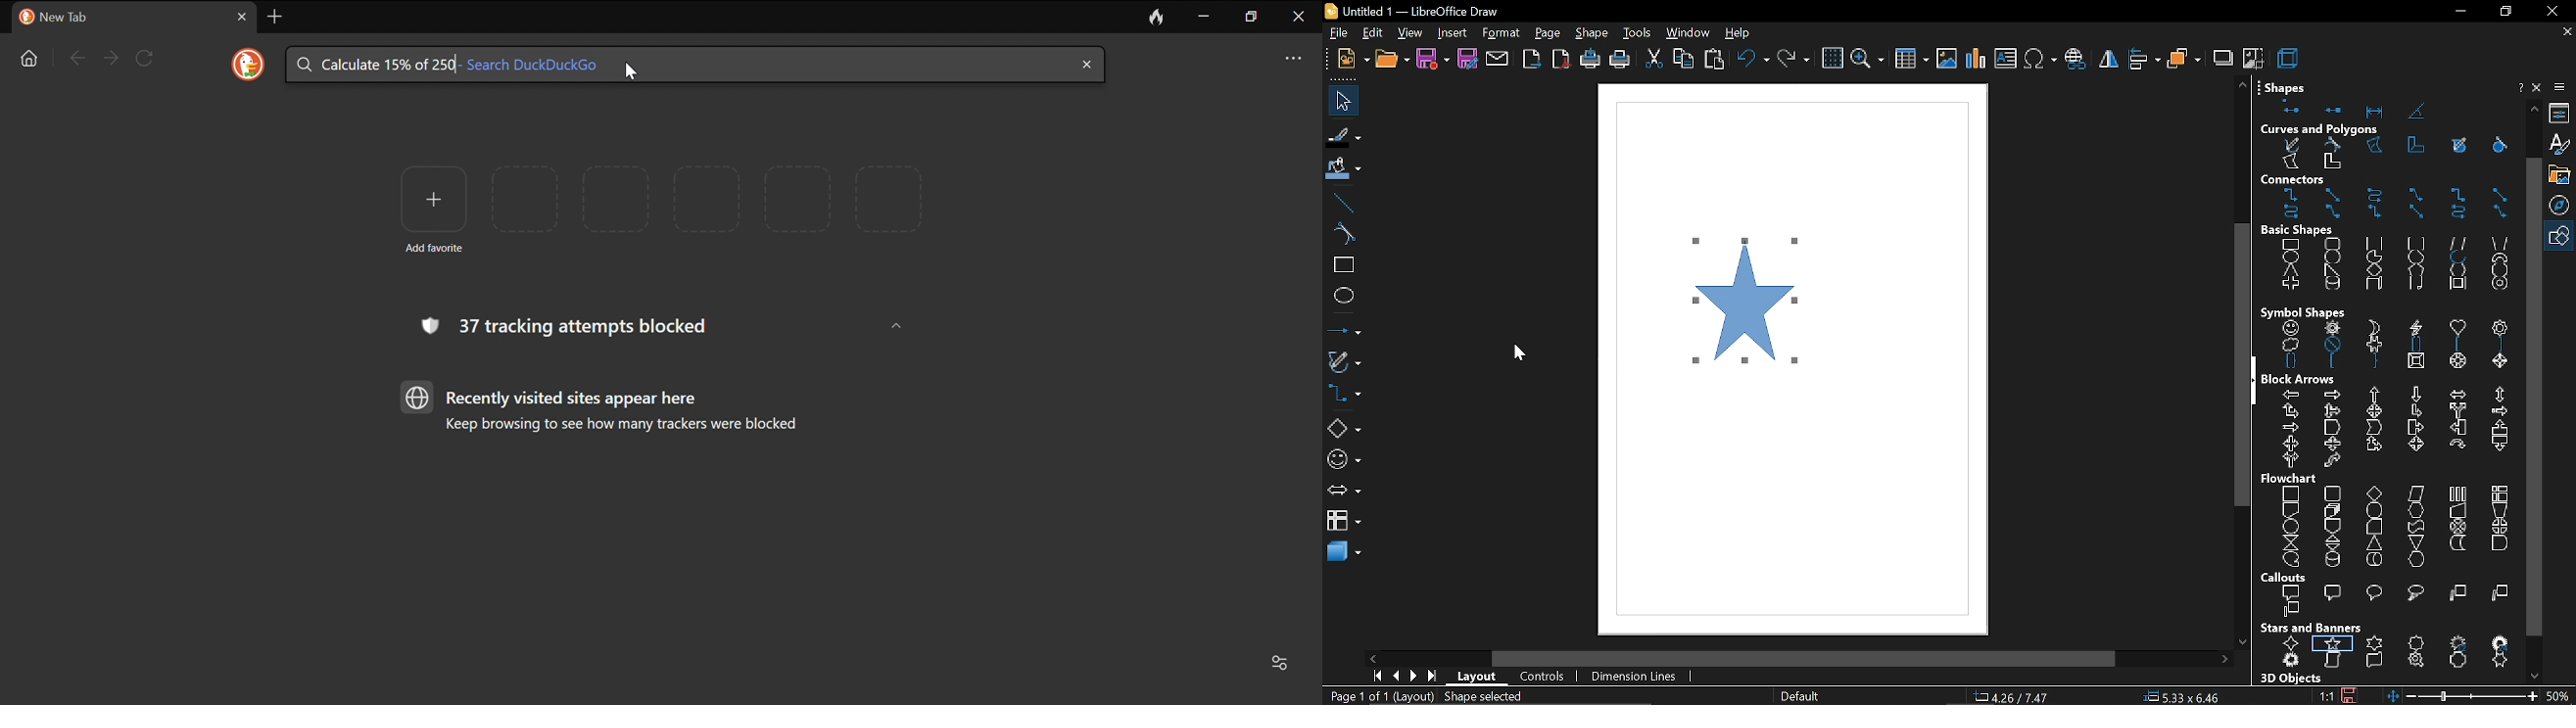  I want to click on ellipse, so click(1343, 299).